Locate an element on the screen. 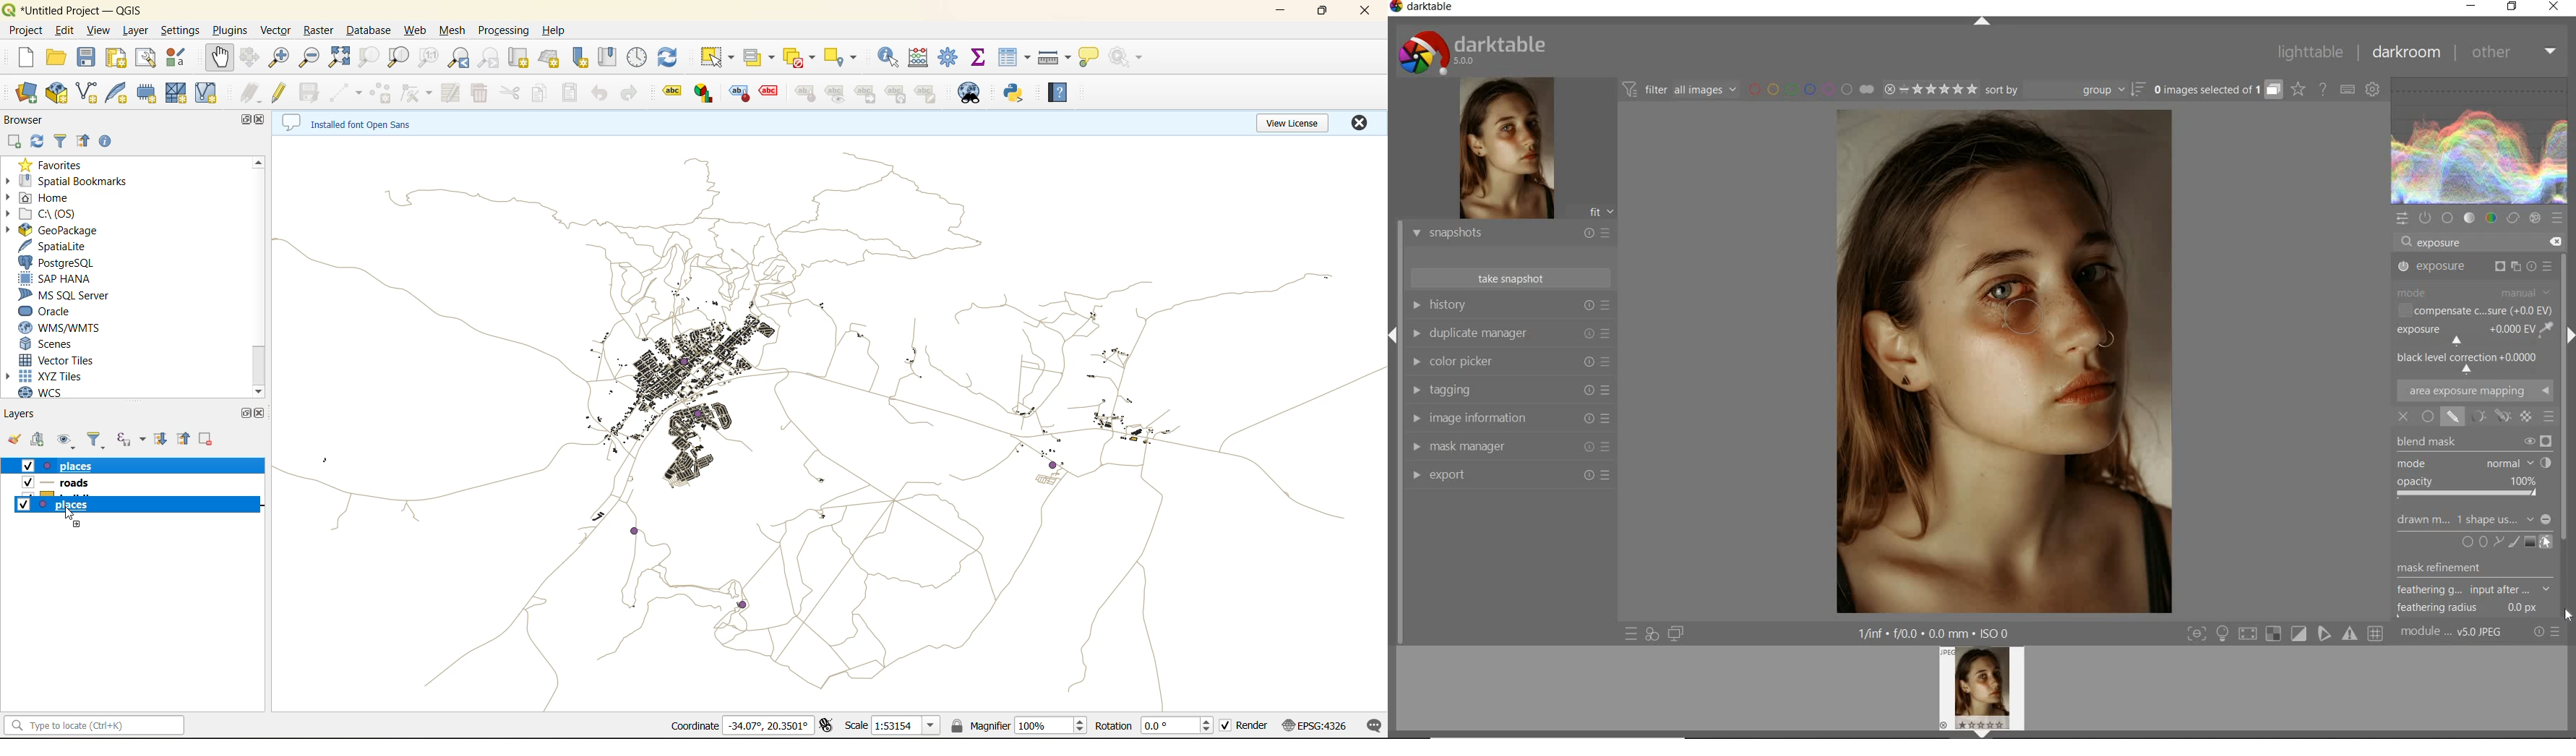 The width and height of the screenshot is (2576, 756). BLACK LEVEL CORRECTION is located at coordinates (2470, 362).